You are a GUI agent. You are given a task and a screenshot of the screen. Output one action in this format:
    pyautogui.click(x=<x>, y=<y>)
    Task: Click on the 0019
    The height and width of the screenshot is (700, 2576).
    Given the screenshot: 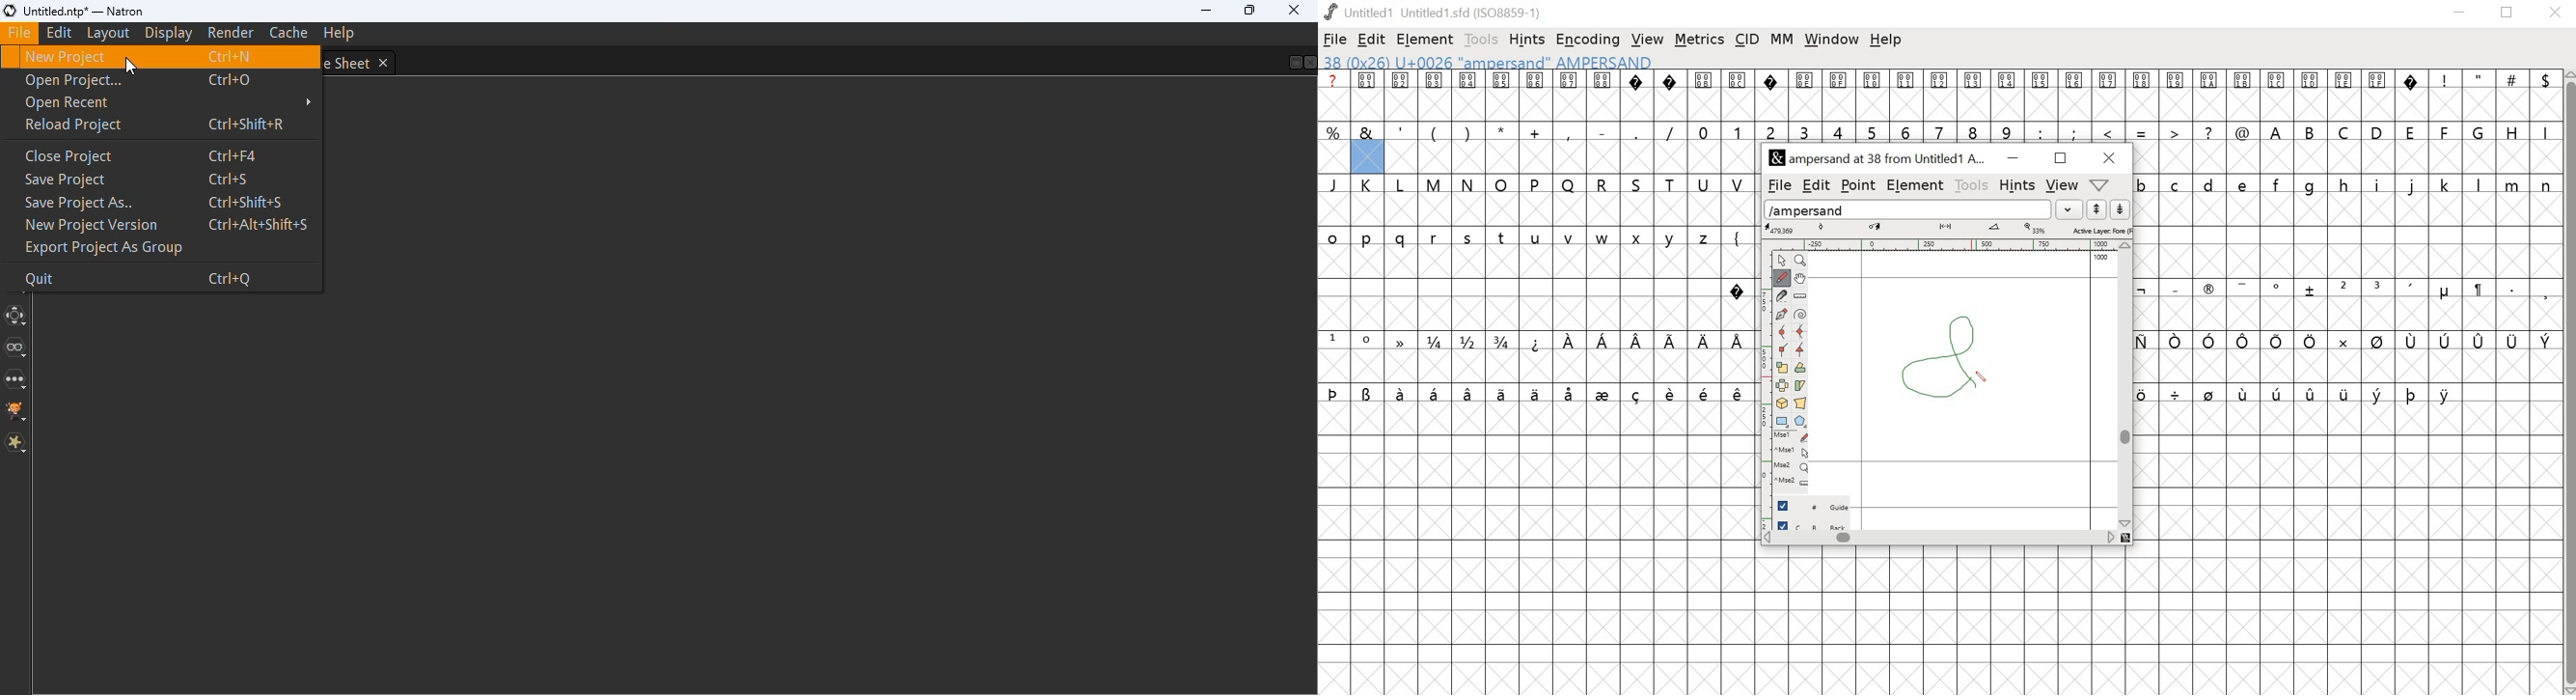 What is the action you would take?
    pyautogui.click(x=2176, y=96)
    